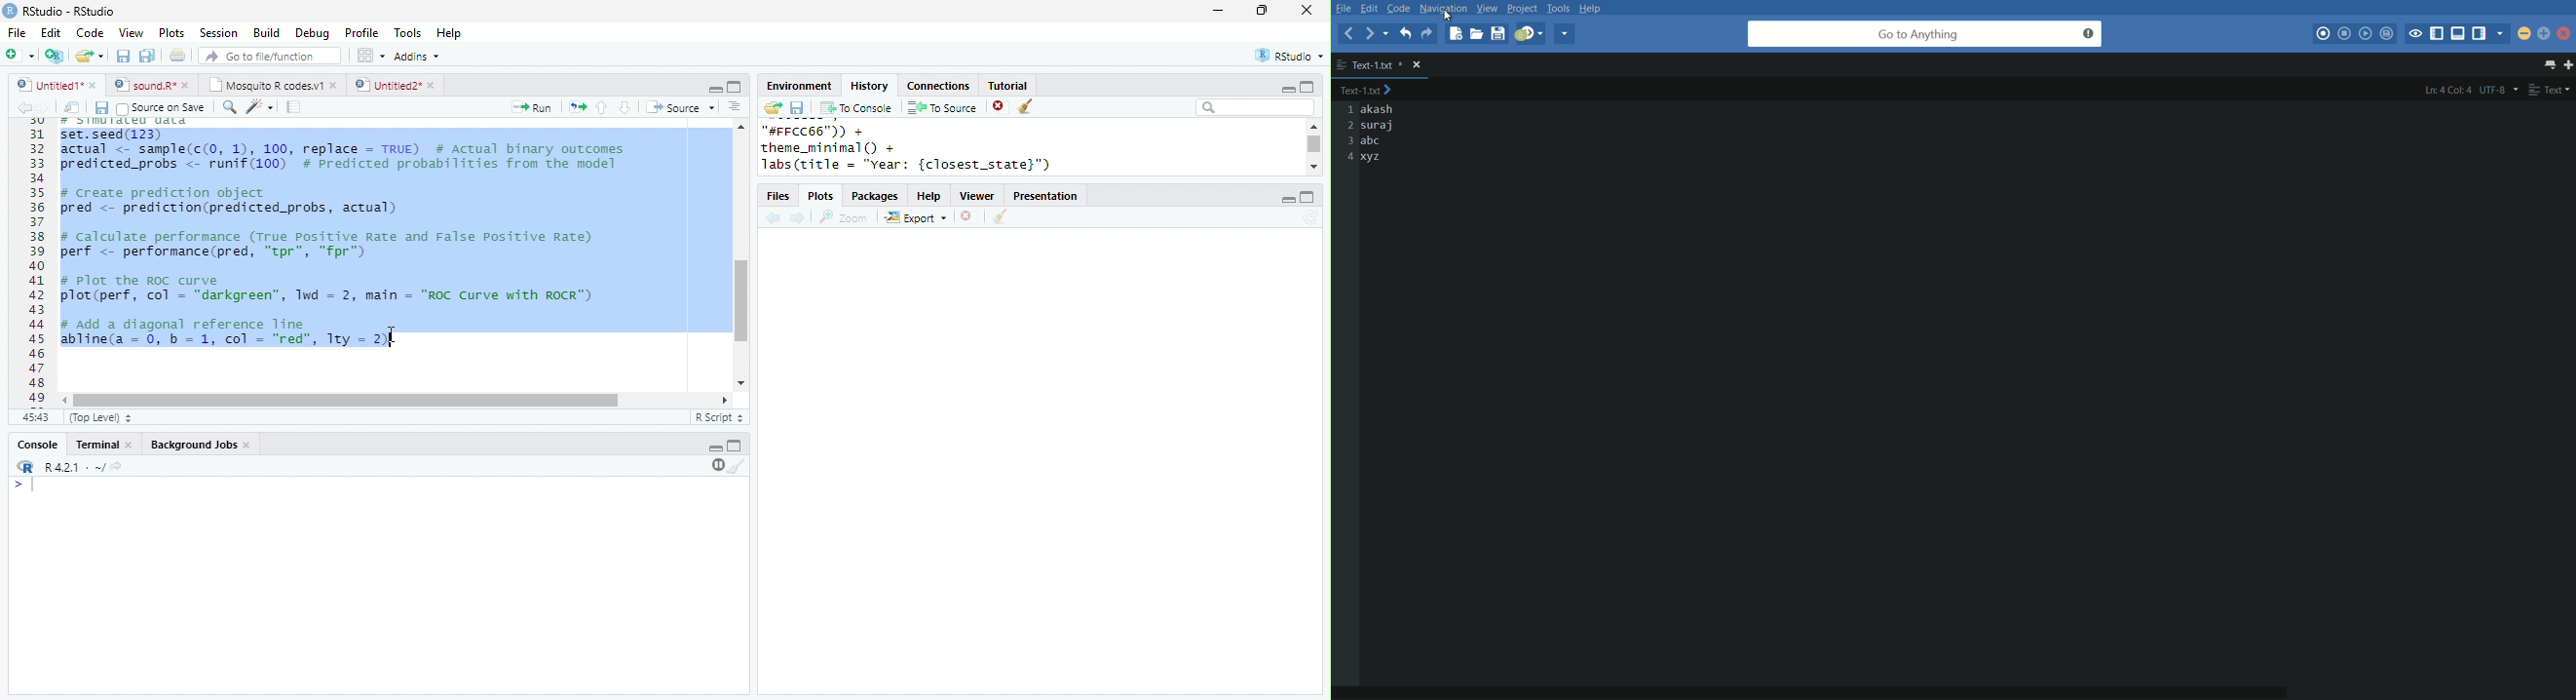  Describe the element at coordinates (335, 85) in the screenshot. I see `close` at that location.